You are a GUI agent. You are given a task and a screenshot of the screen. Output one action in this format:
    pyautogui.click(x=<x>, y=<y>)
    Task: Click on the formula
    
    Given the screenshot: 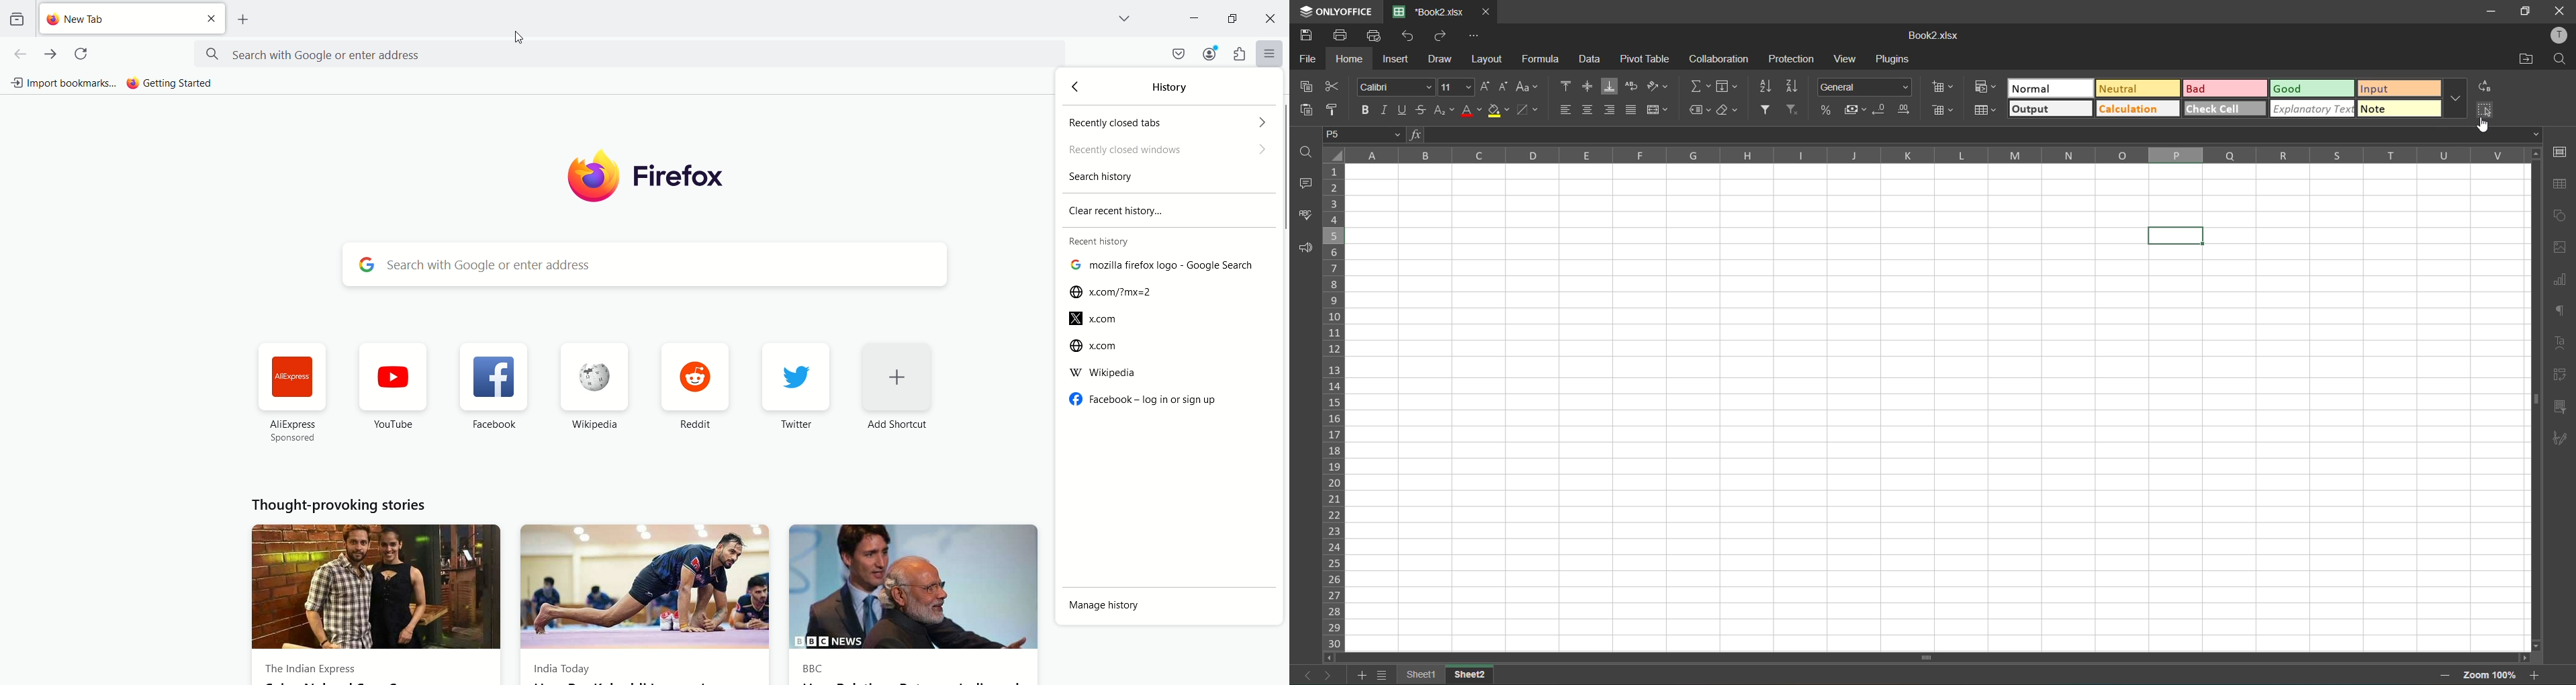 What is the action you would take?
    pyautogui.click(x=1543, y=61)
    